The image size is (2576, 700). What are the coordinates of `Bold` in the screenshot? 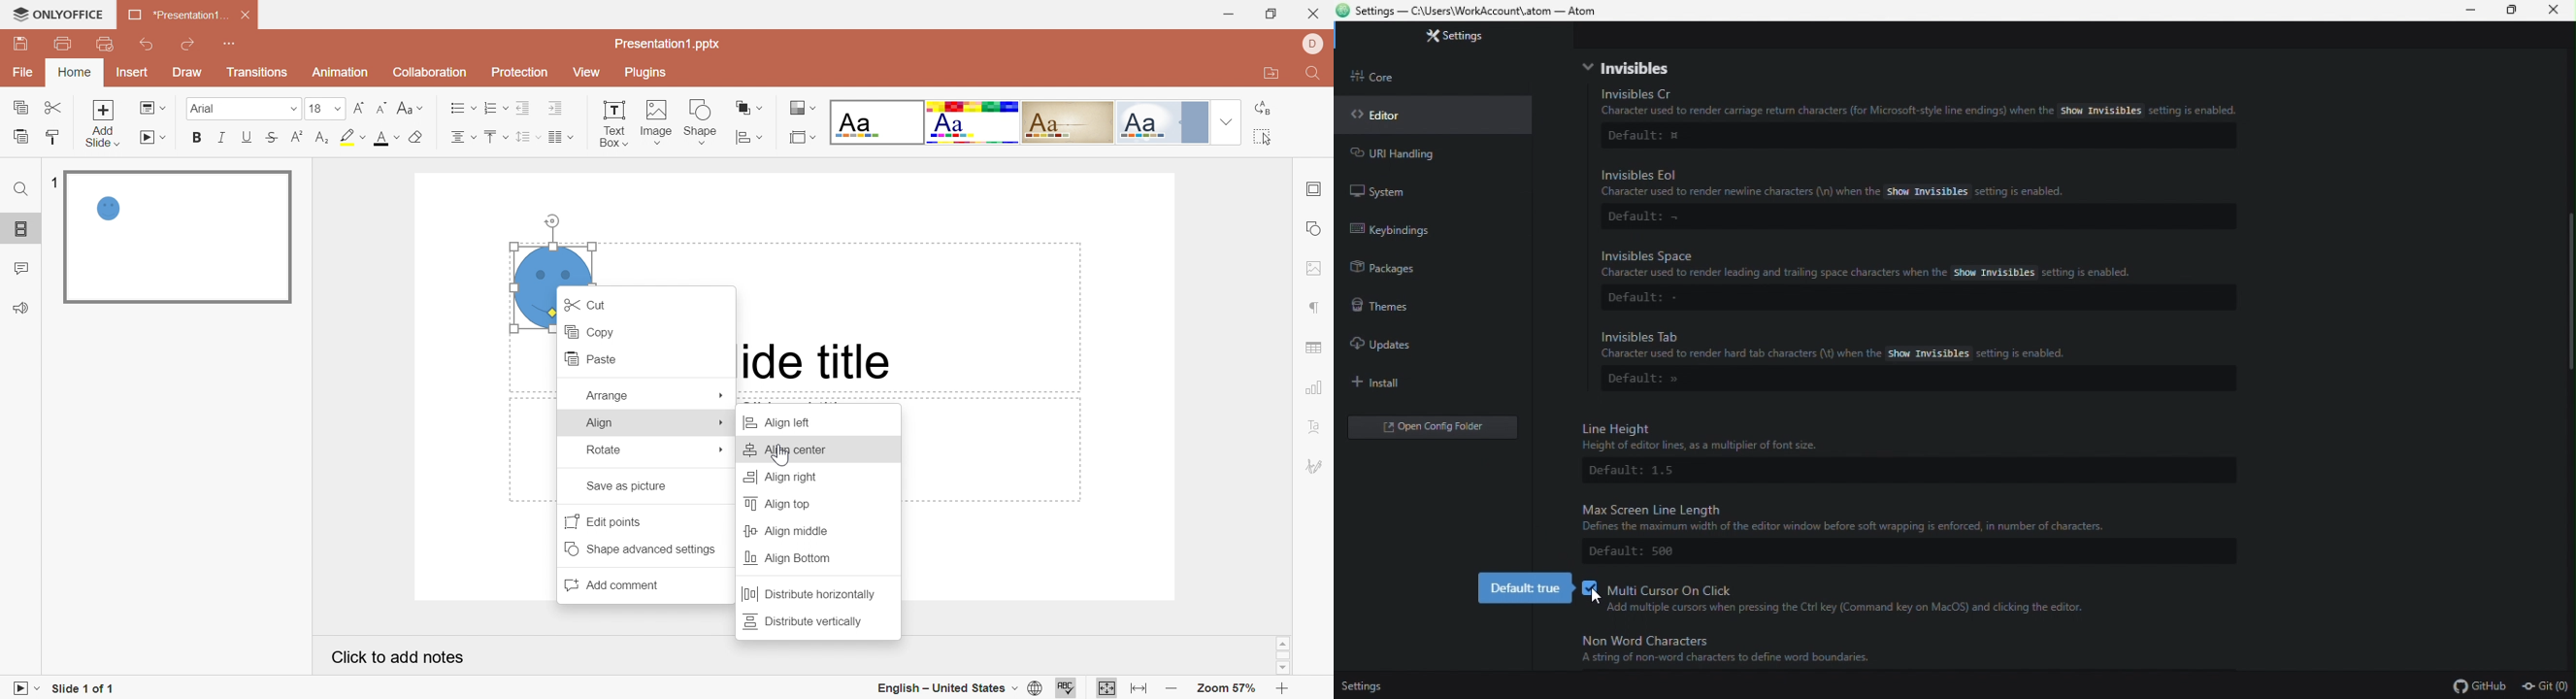 It's located at (198, 138).